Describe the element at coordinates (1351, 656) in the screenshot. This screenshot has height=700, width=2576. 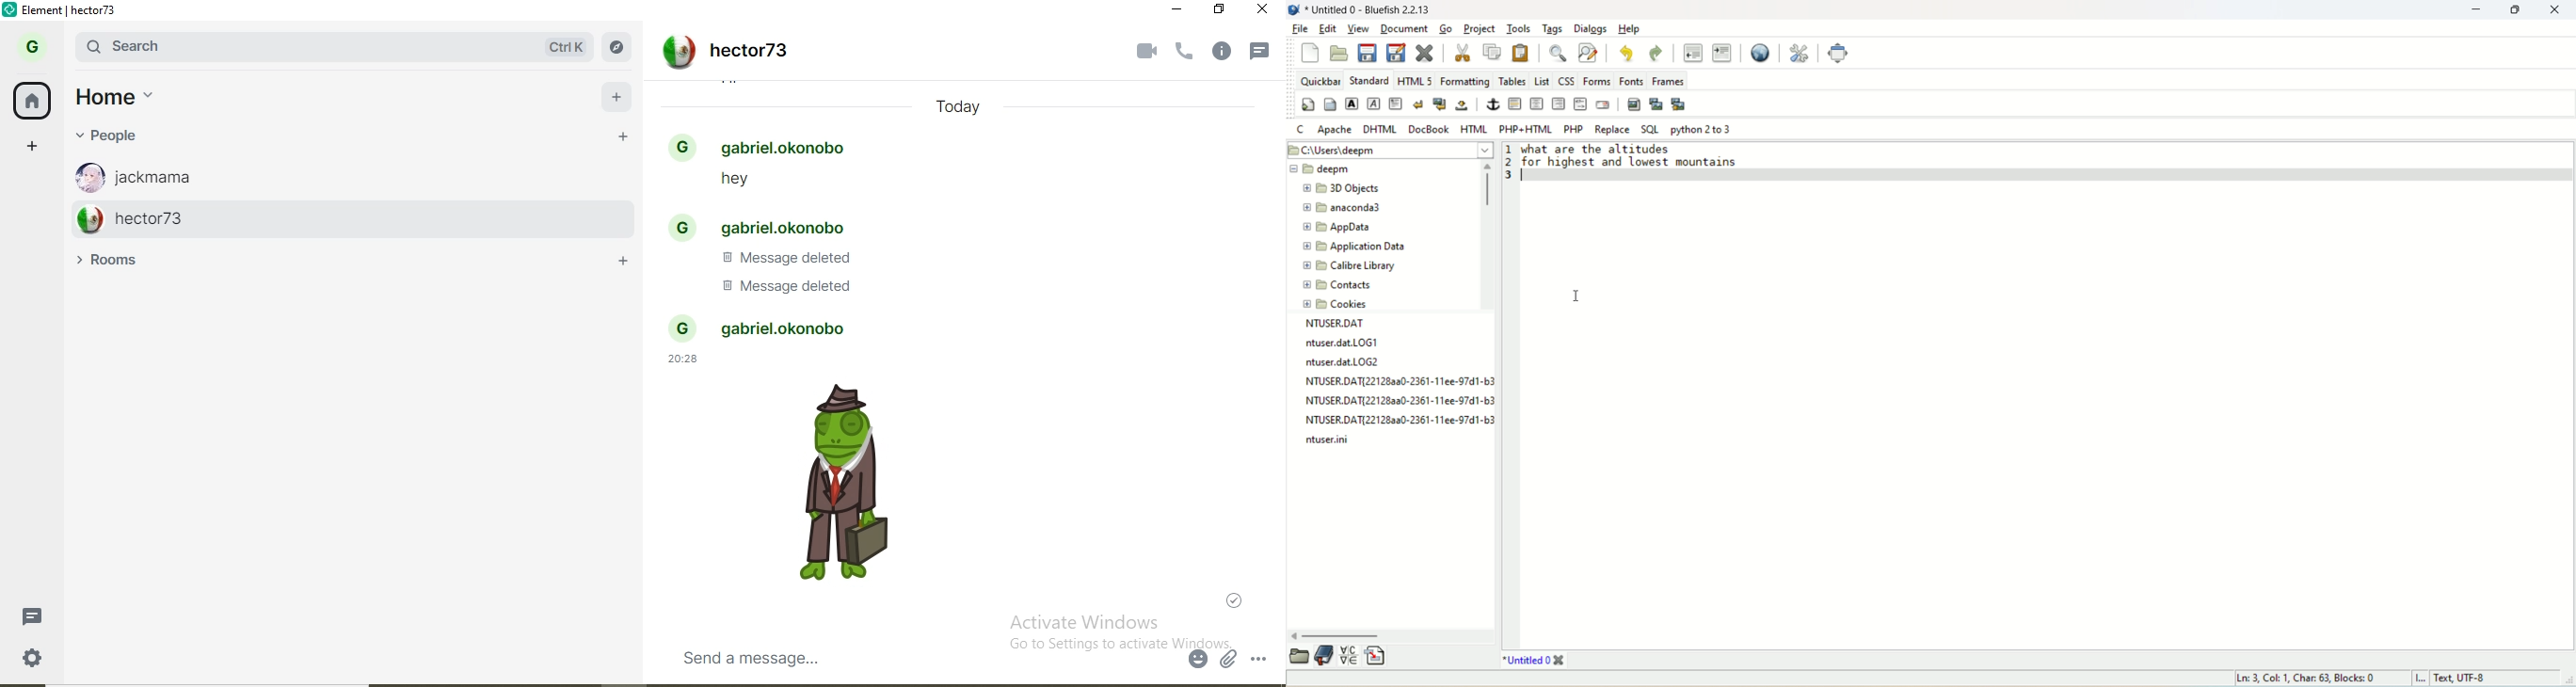
I see `insert special character` at that location.